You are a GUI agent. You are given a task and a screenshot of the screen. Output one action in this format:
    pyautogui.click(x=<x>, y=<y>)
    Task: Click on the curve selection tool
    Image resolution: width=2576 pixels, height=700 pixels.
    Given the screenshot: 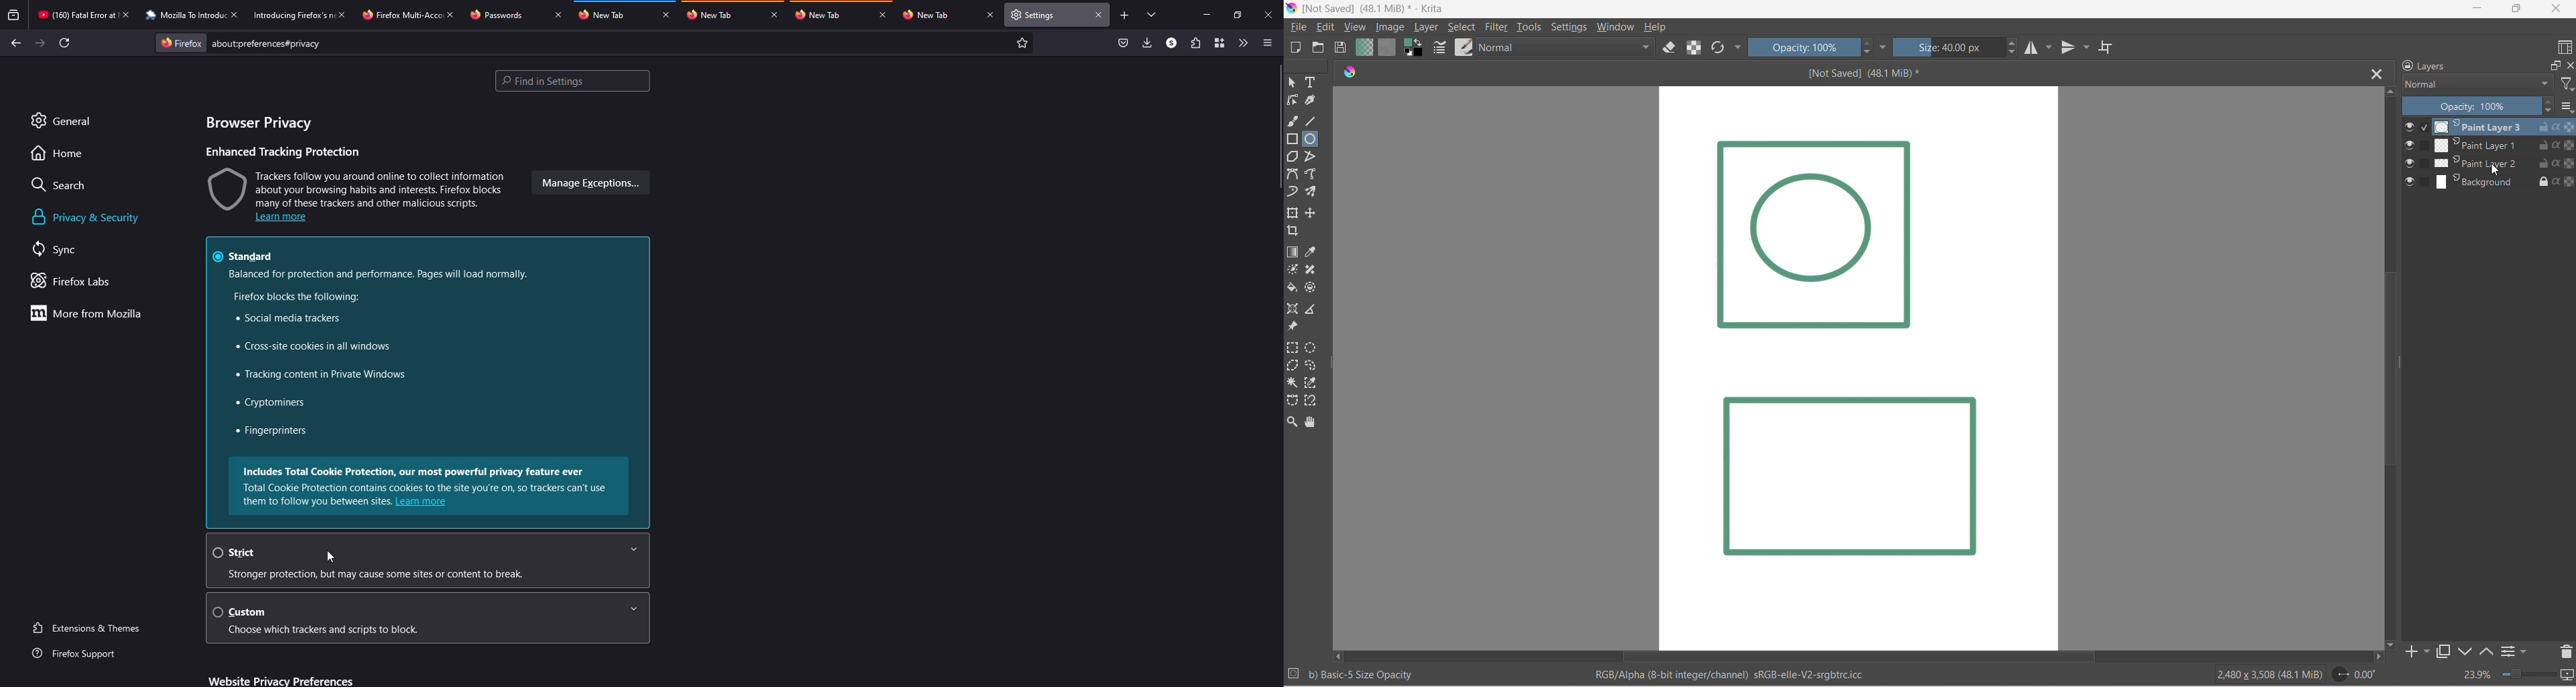 What is the action you would take?
    pyautogui.click(x=1292, y=401)
    